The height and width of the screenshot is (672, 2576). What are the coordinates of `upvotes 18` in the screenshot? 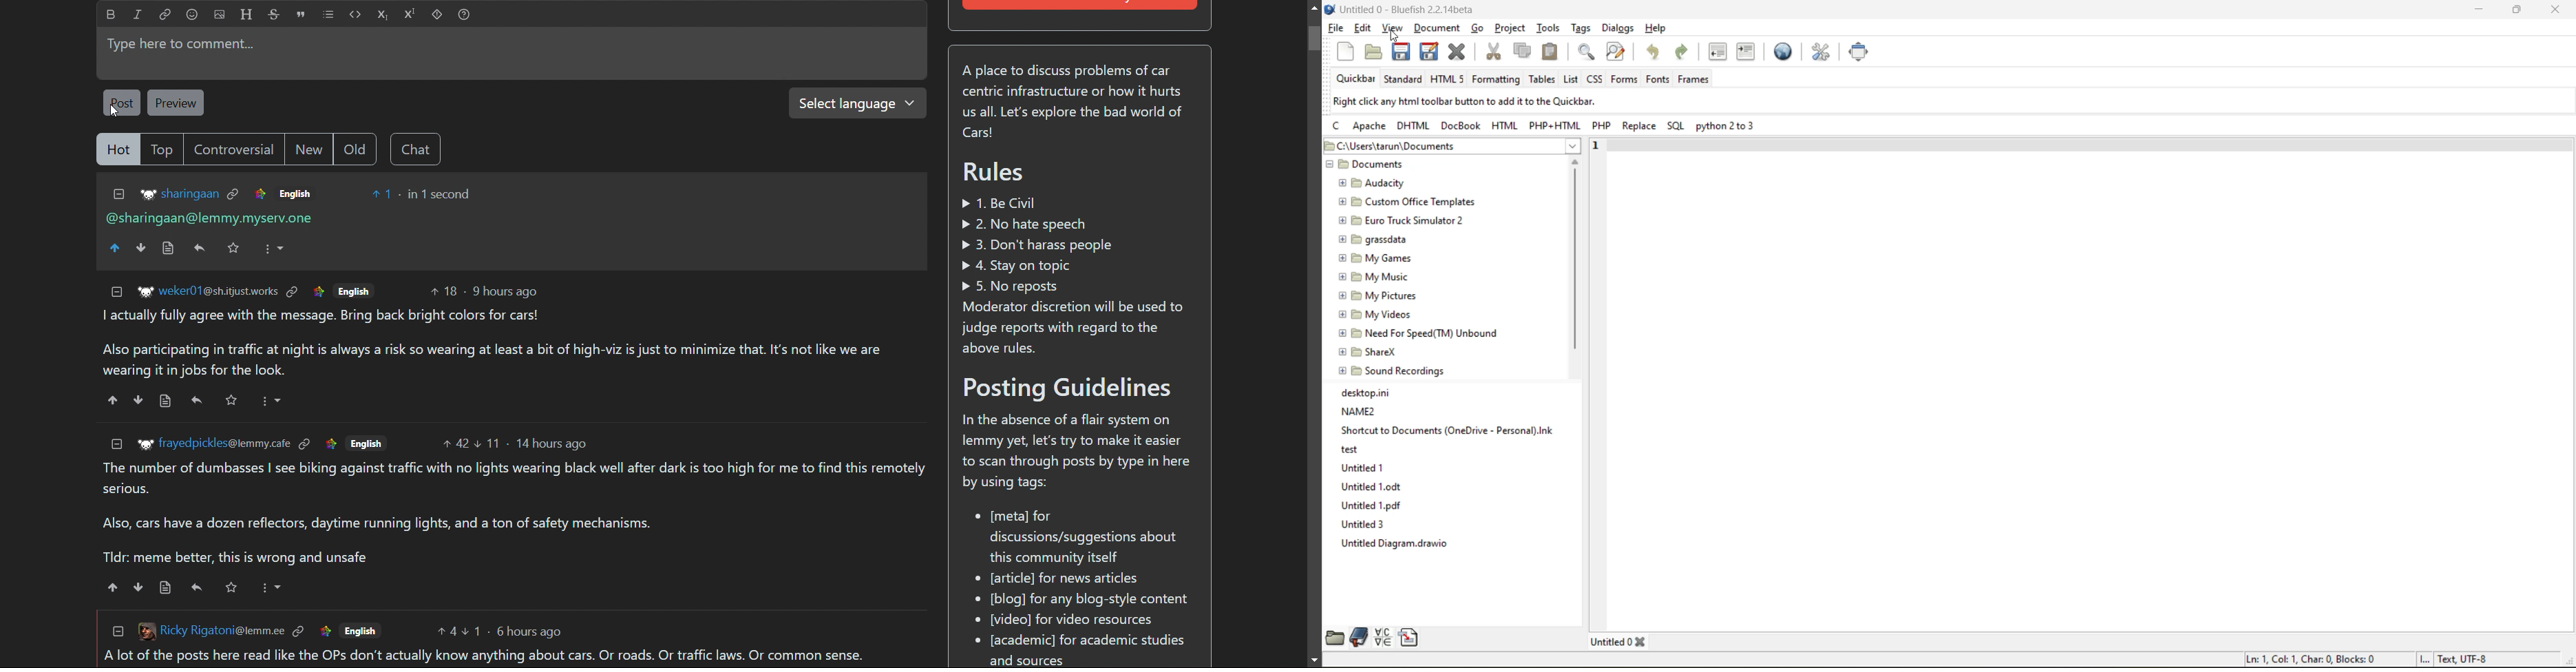 It's located at (444, 291).